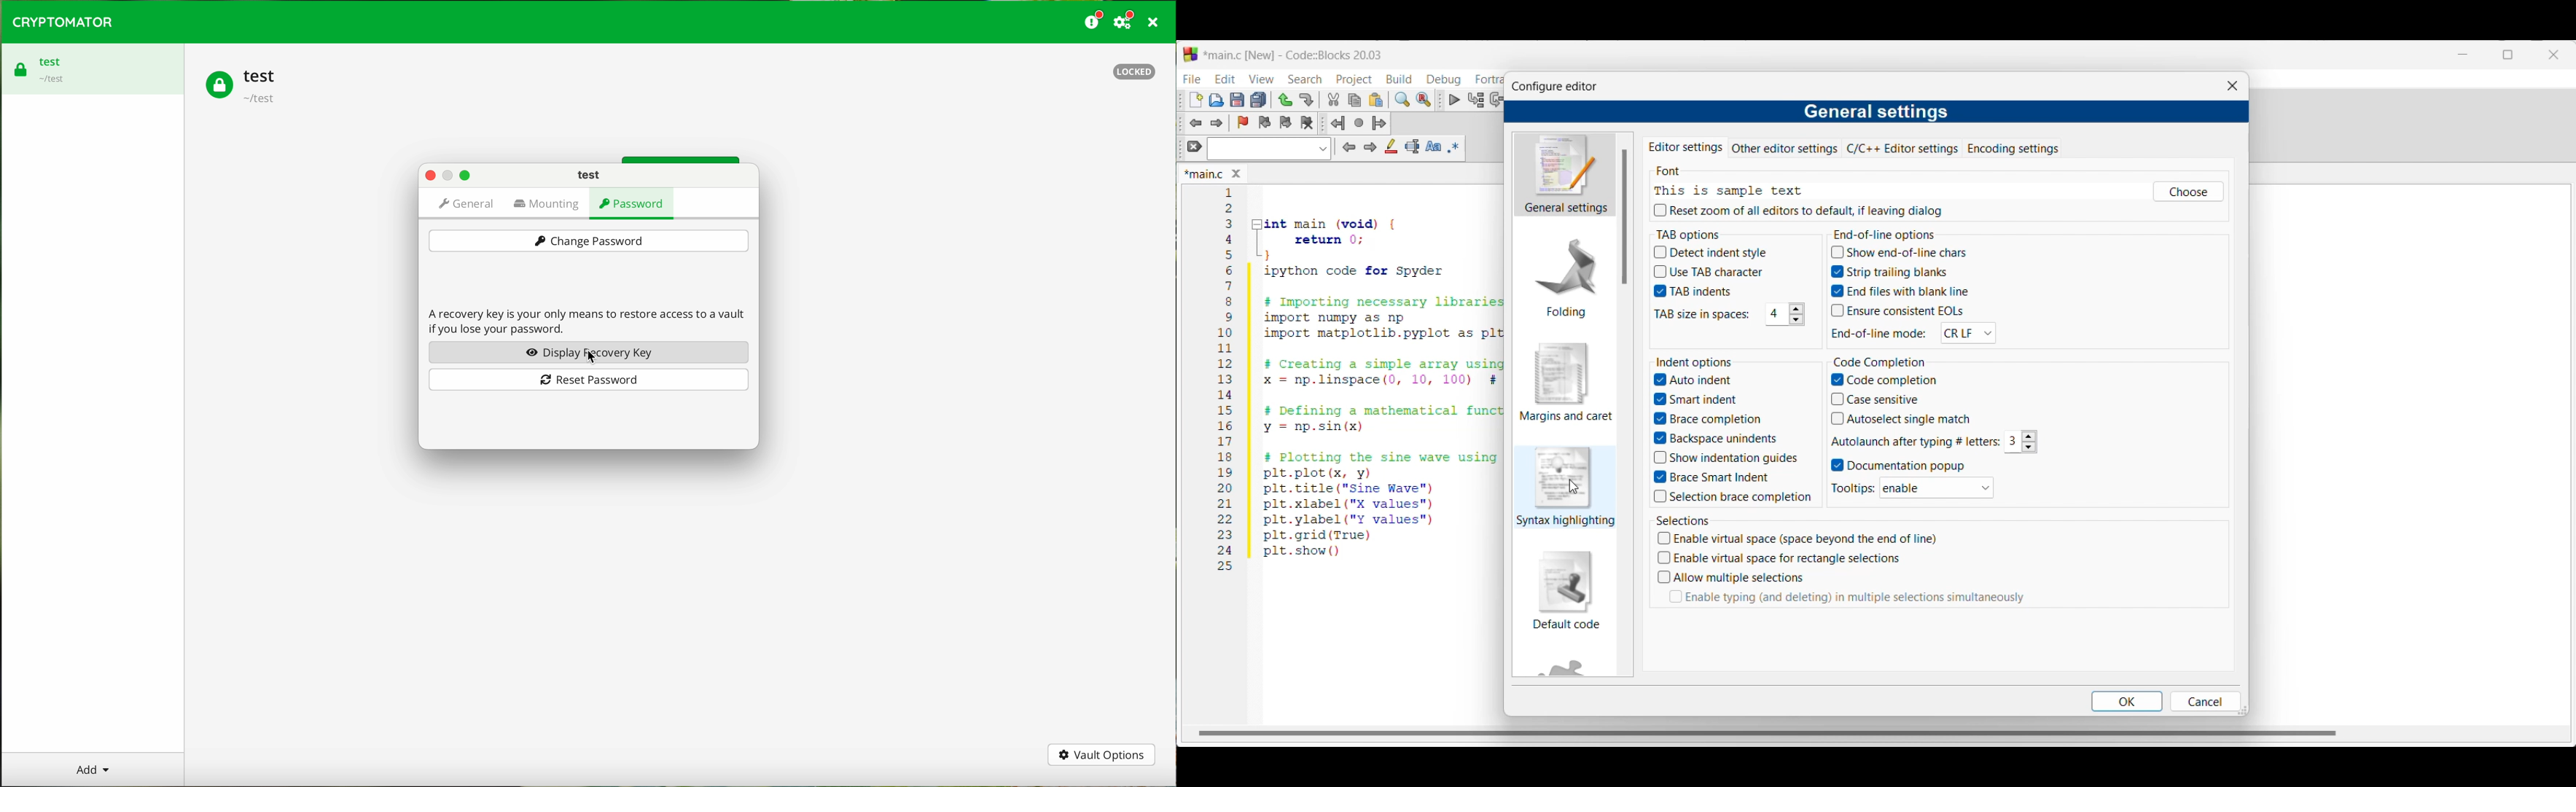 The image size is (2576, 812). What do you see at coordinates (1554, 87) in the screenshot?
I see `Window title` at bounding box center [1554, 87].